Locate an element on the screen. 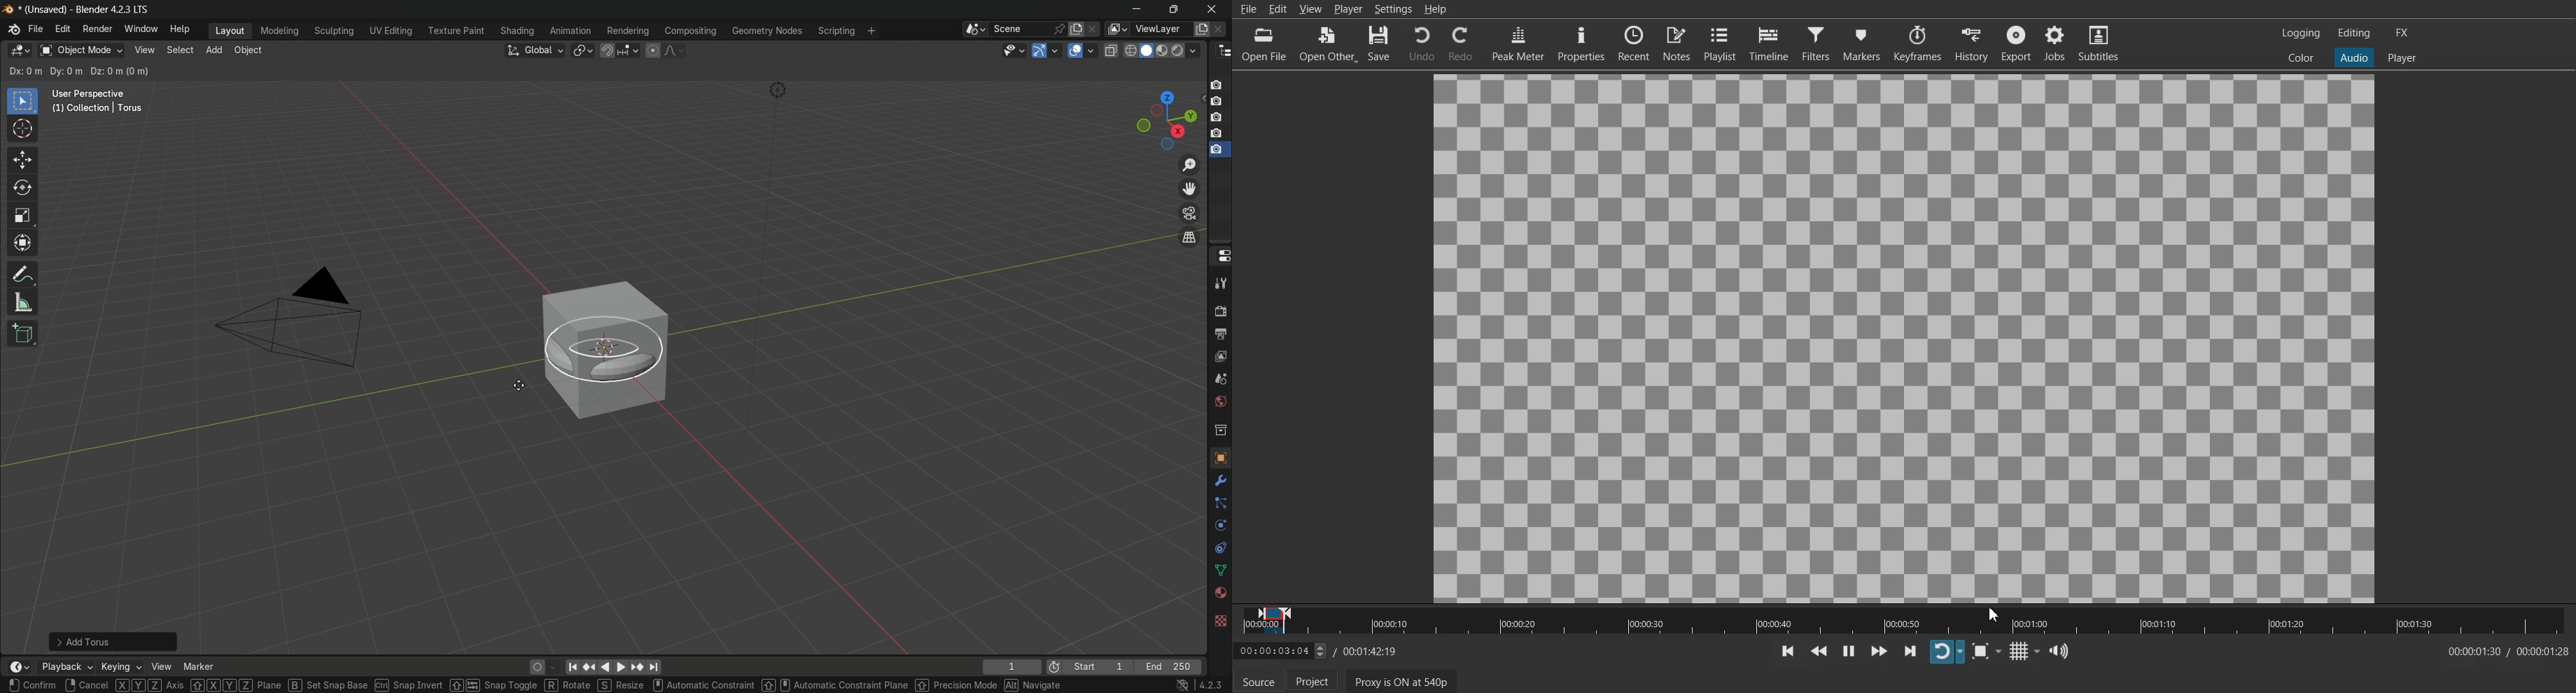  timeline is located at coordinates (19, 667).